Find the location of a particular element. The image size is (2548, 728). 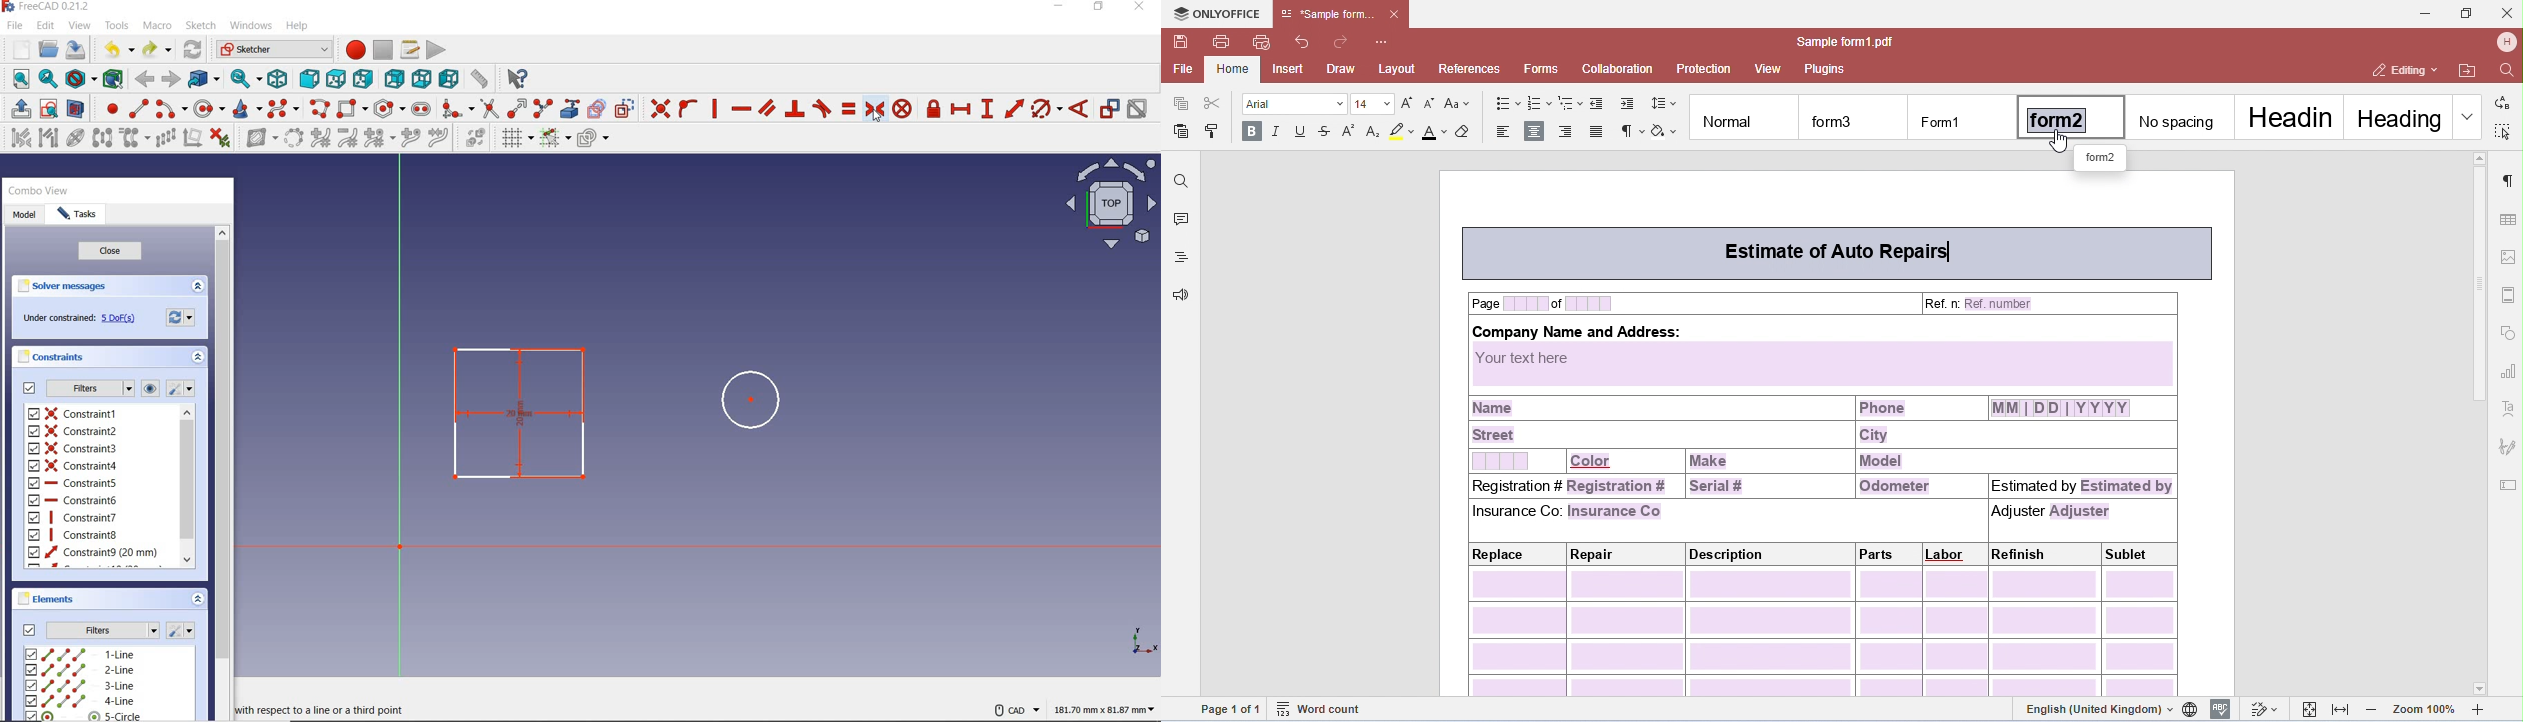

create fillet is located at coordinates (458, 109).